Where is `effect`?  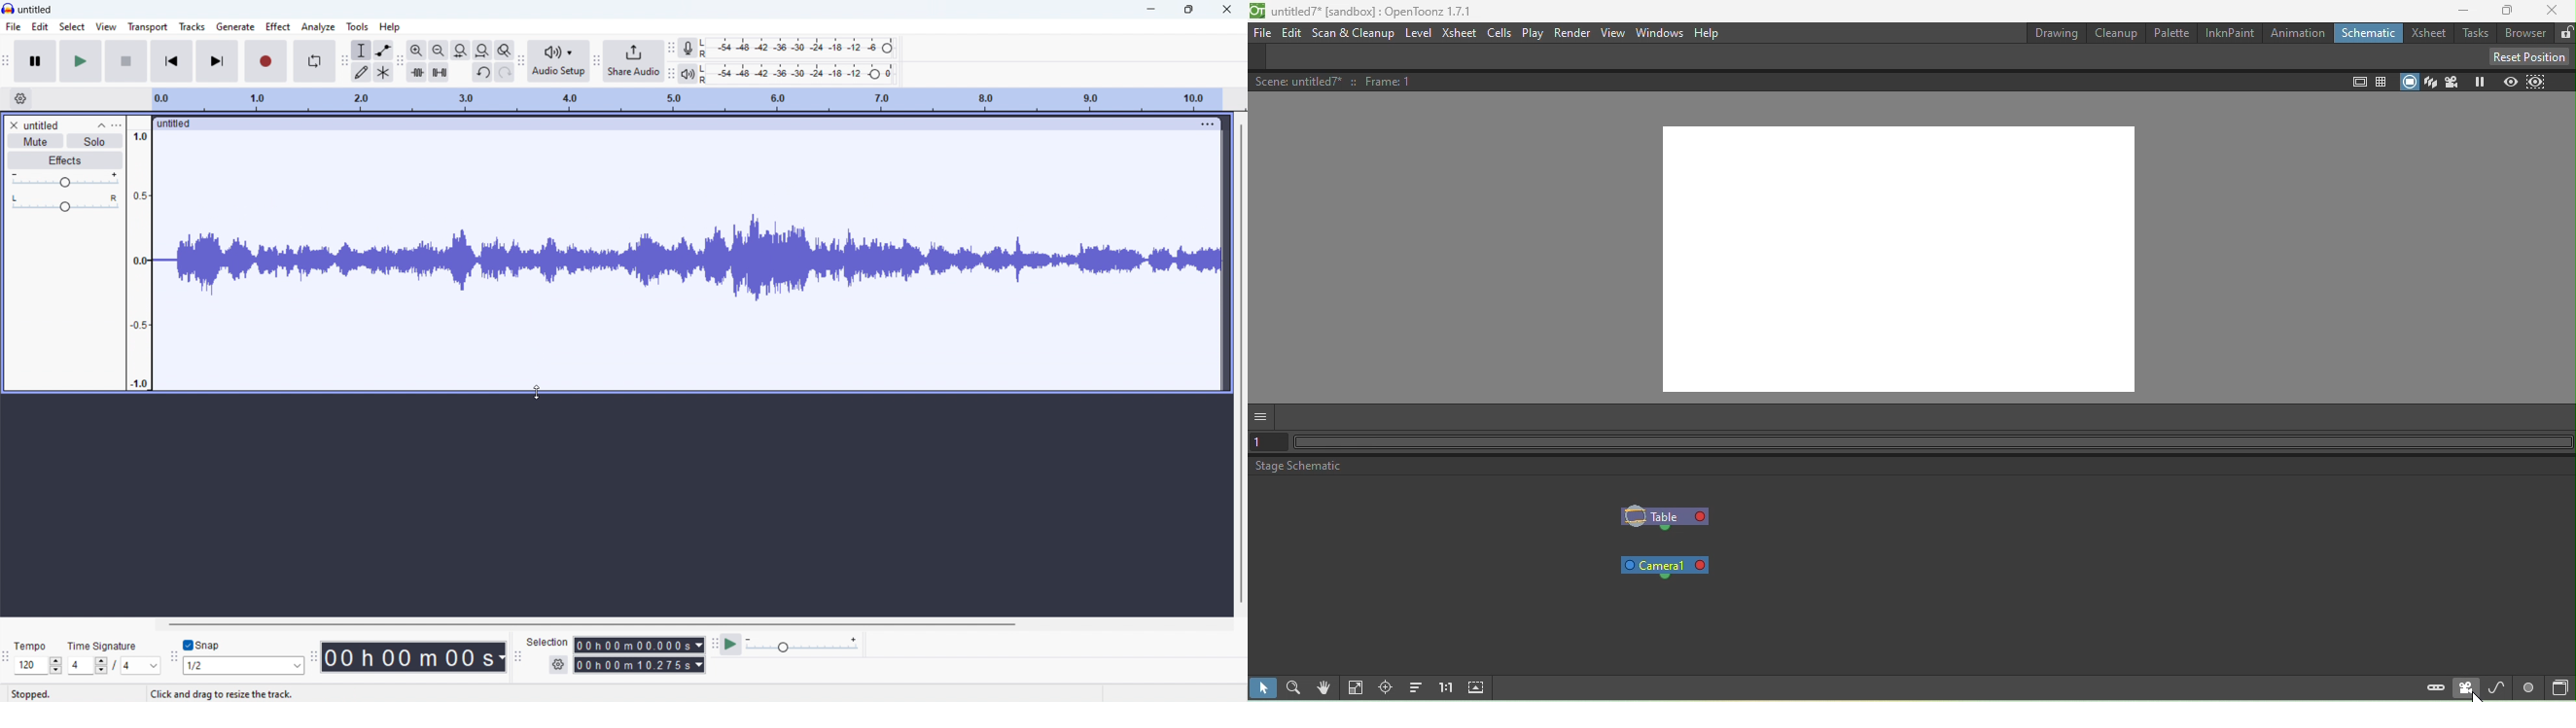
effect is located at coordinates (277, 27).